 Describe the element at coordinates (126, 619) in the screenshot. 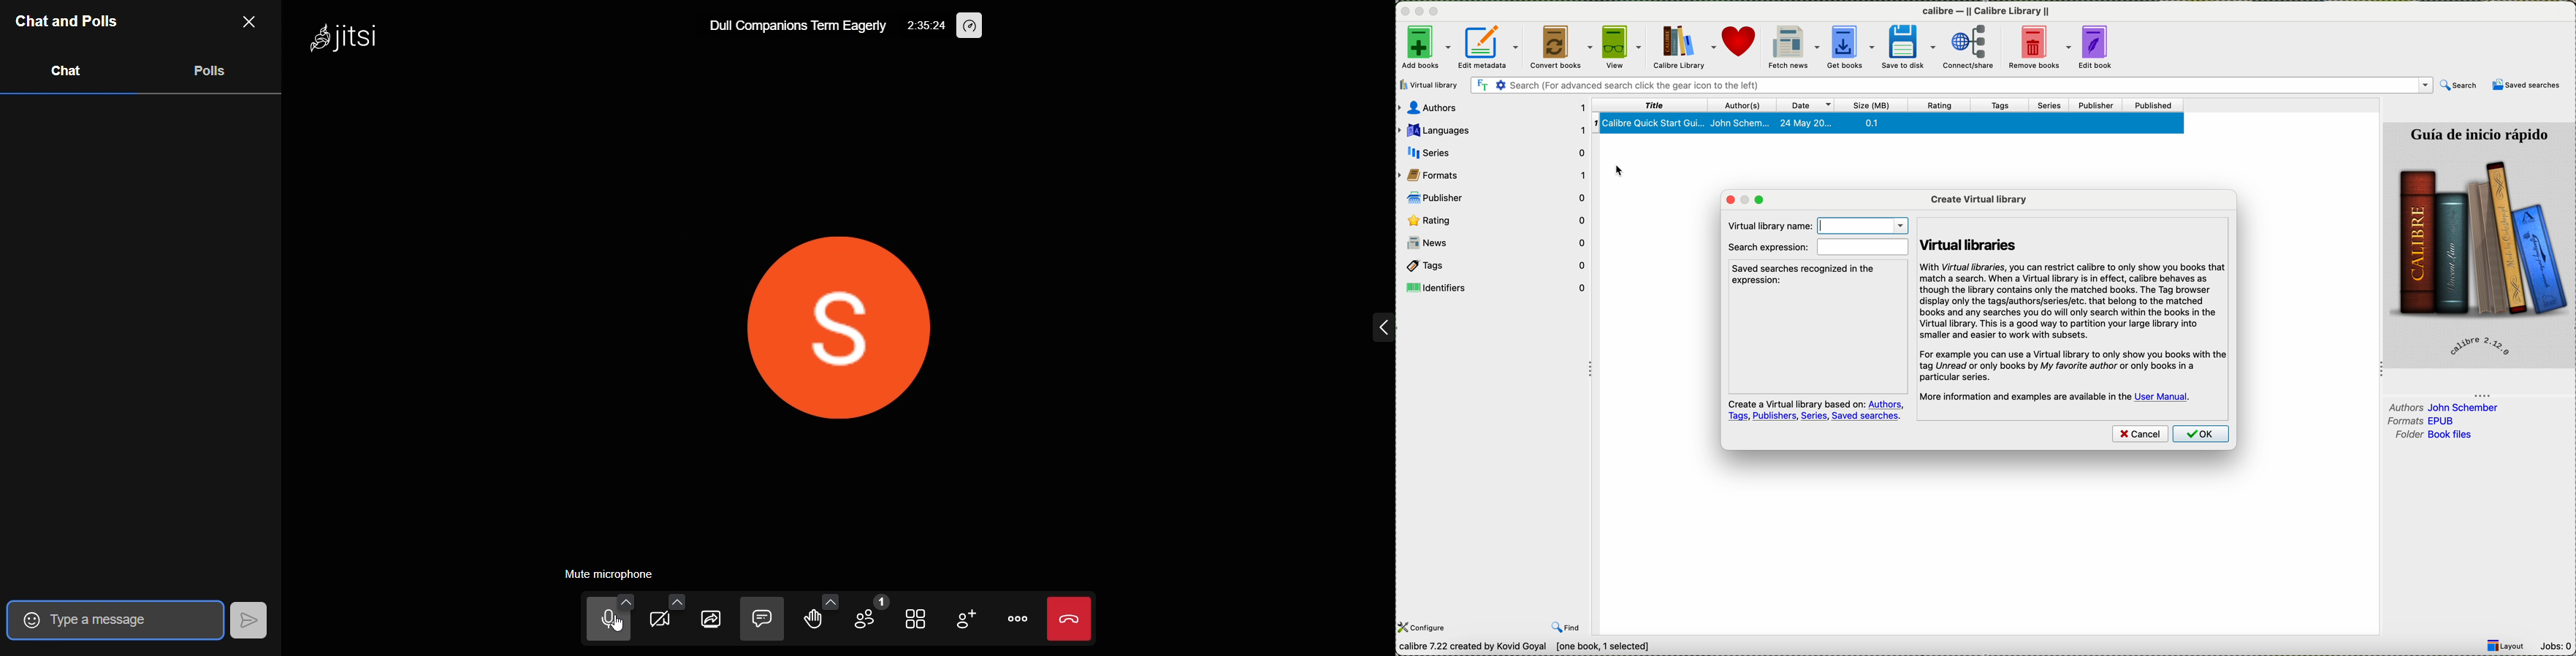

I see `type a message` at that location.